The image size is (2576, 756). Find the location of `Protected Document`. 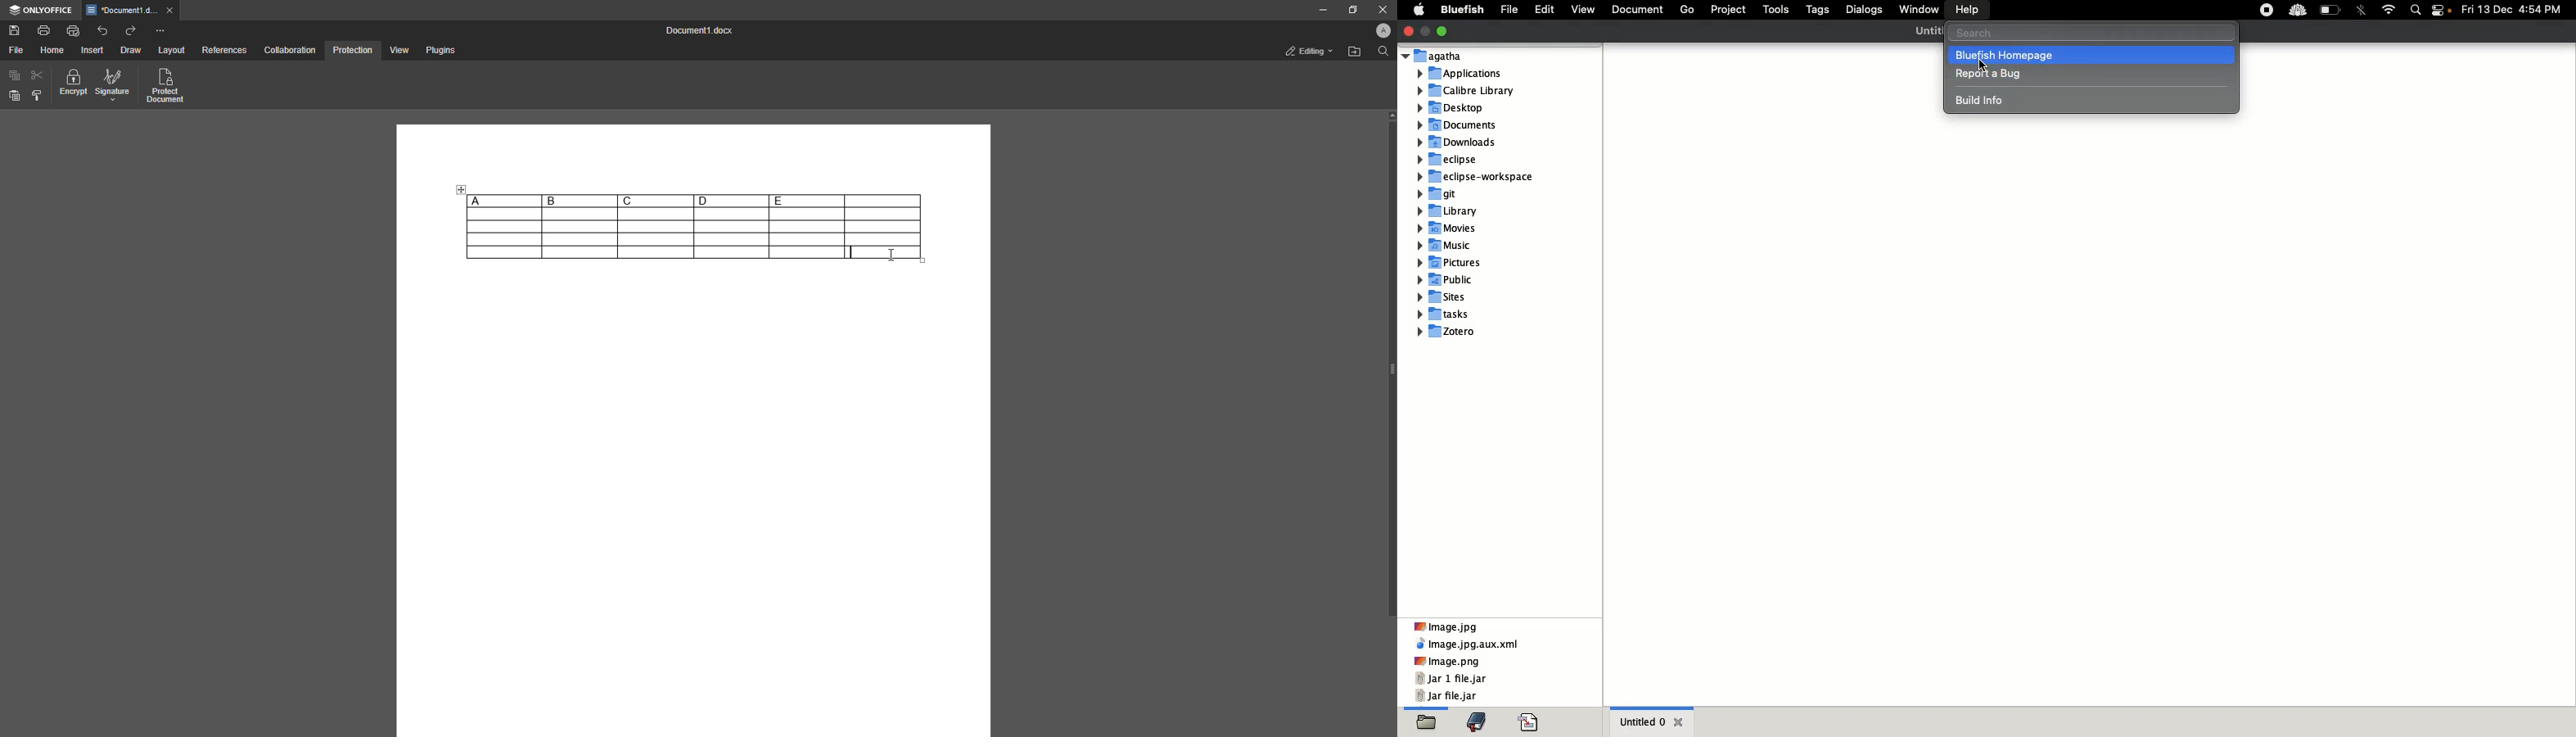

Protected Document is located at coordinates (167, 87).